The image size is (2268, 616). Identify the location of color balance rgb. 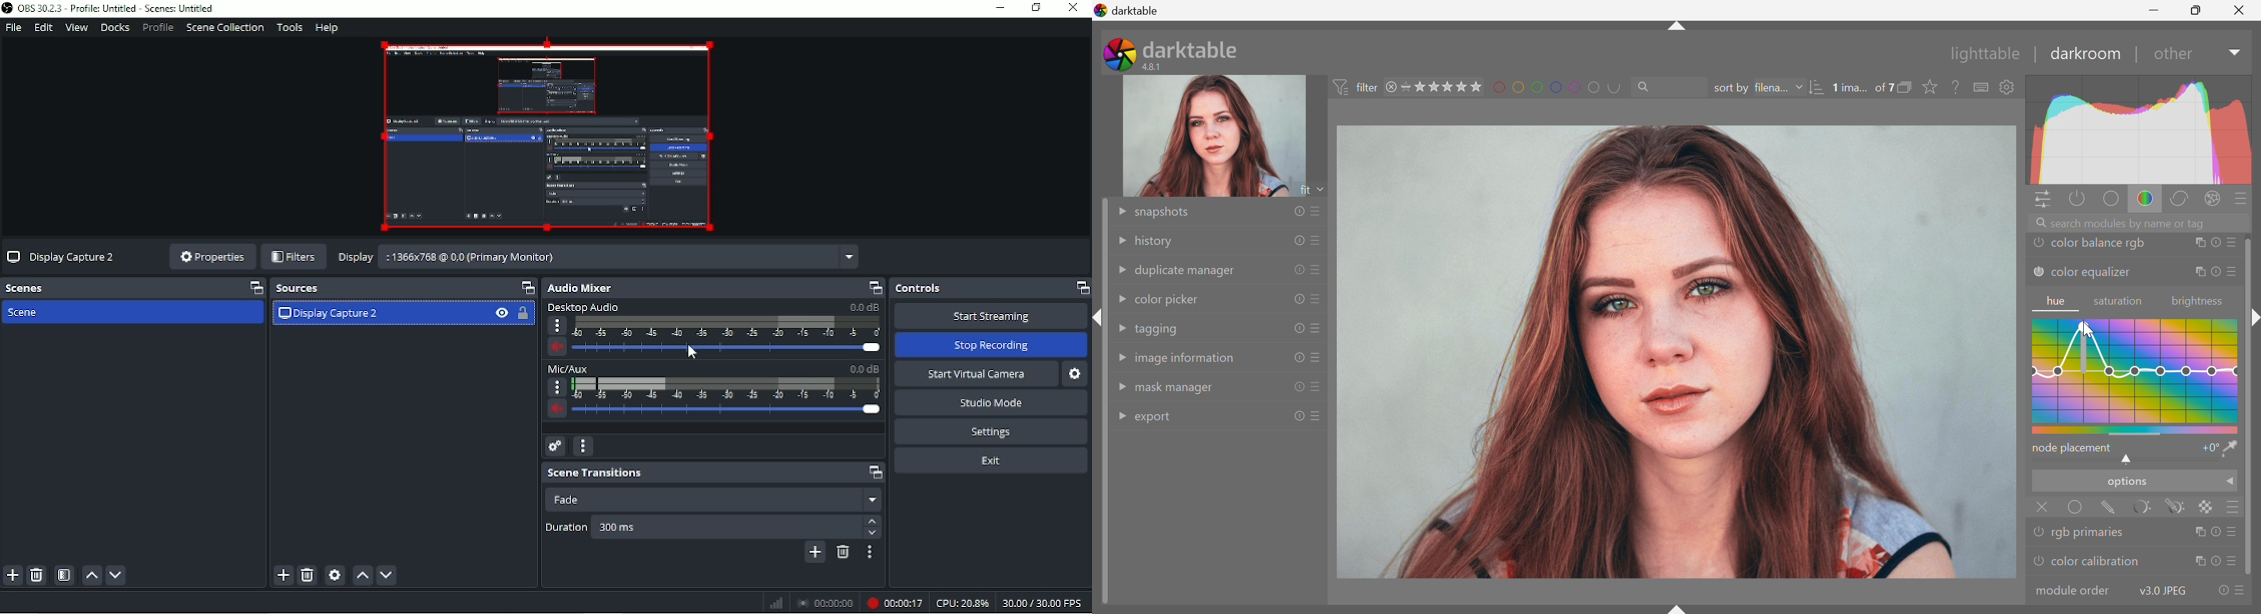
(2099, 244).